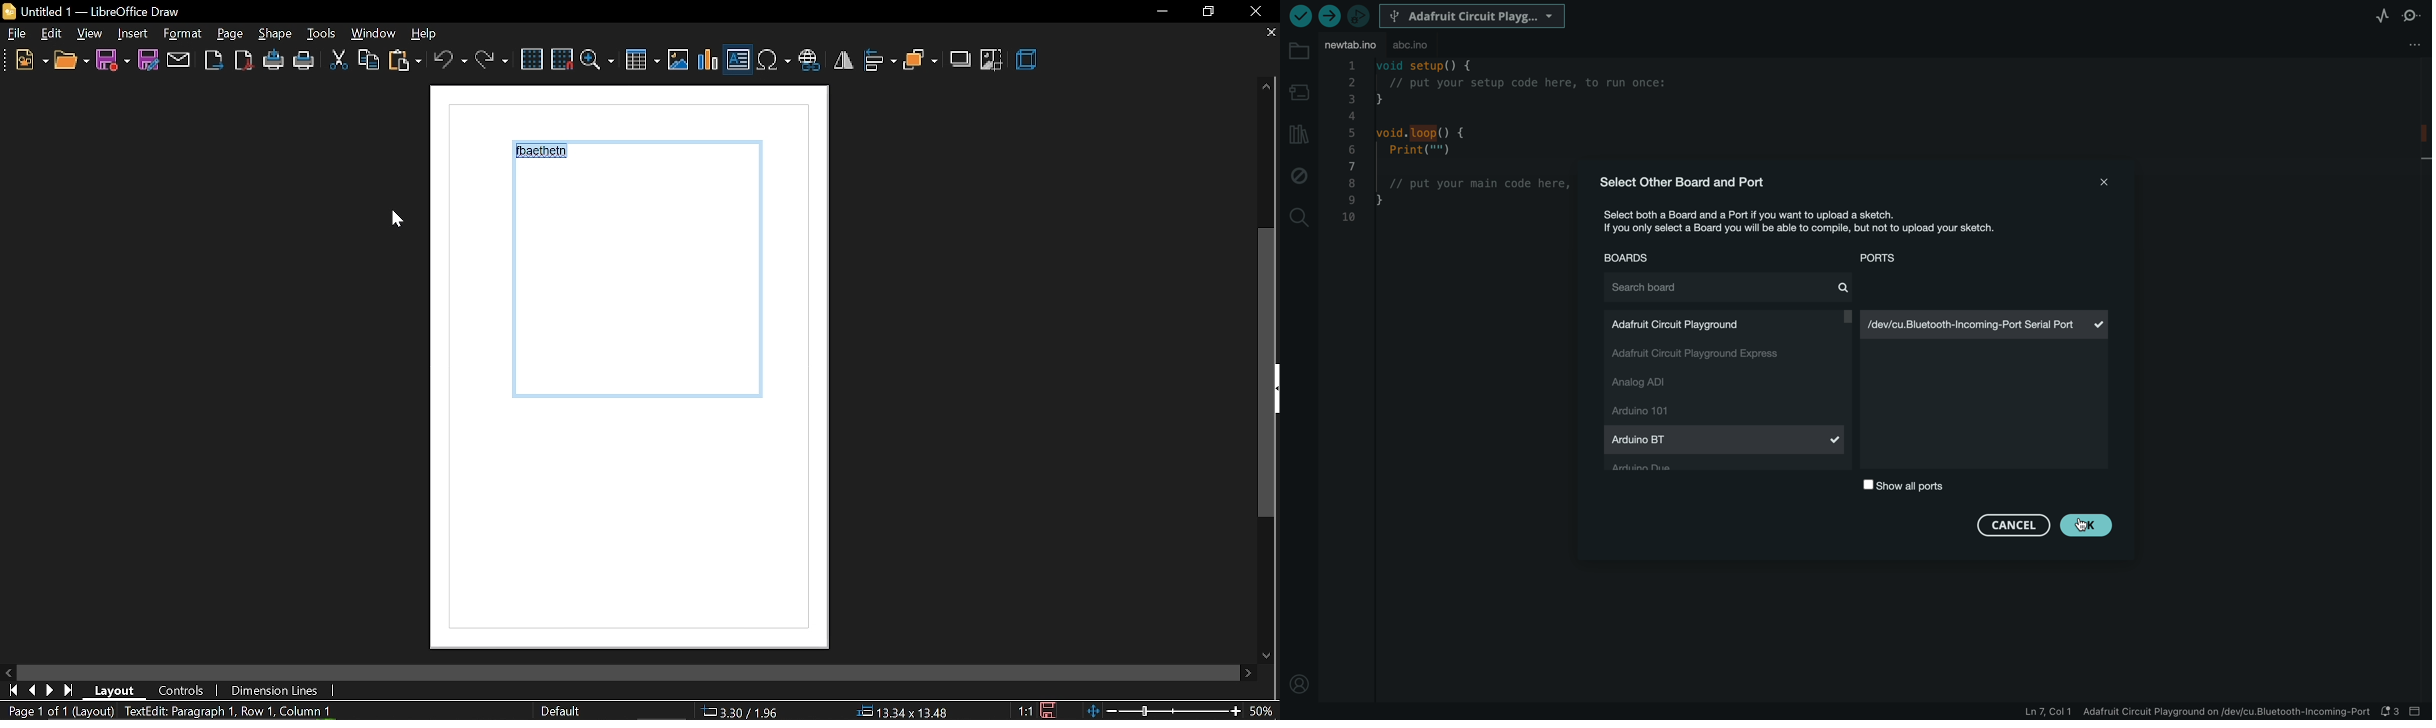 Image resolution: width=2436 pixels, height=728 pixels. I want to click on attach, so click(178, 61).